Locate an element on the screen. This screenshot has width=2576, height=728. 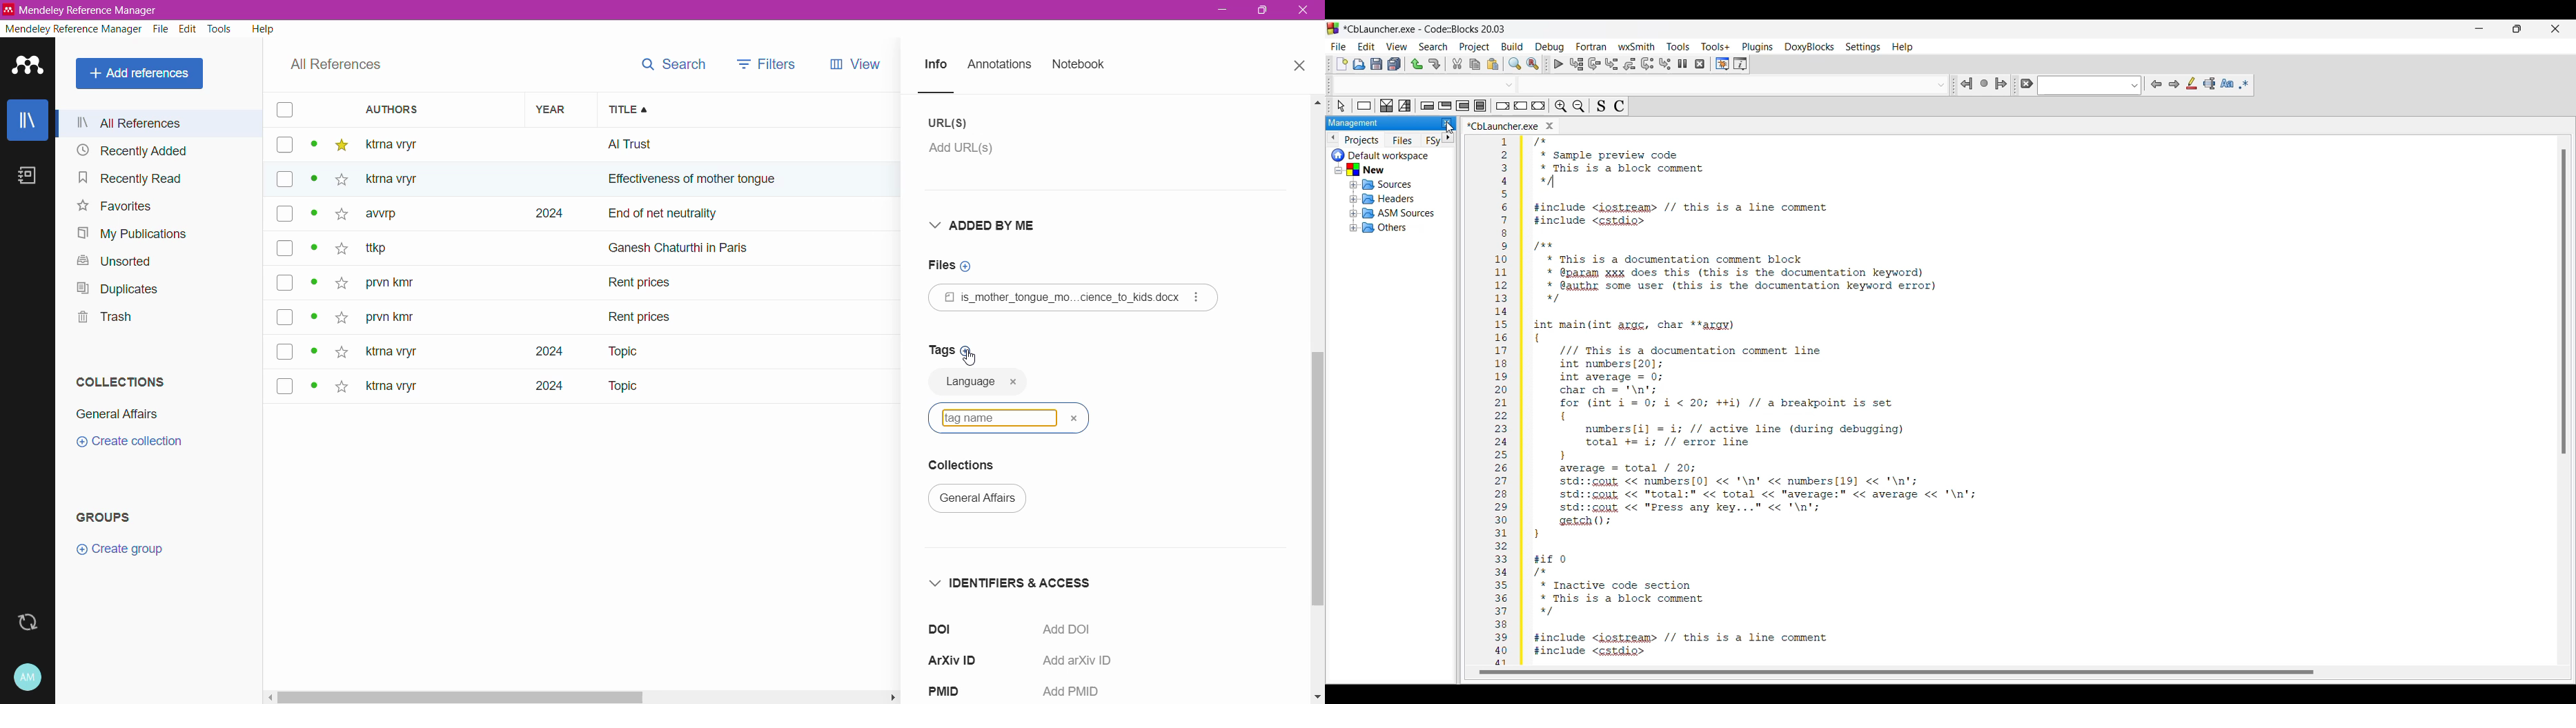
dot  is located at coordinates (315, 351).